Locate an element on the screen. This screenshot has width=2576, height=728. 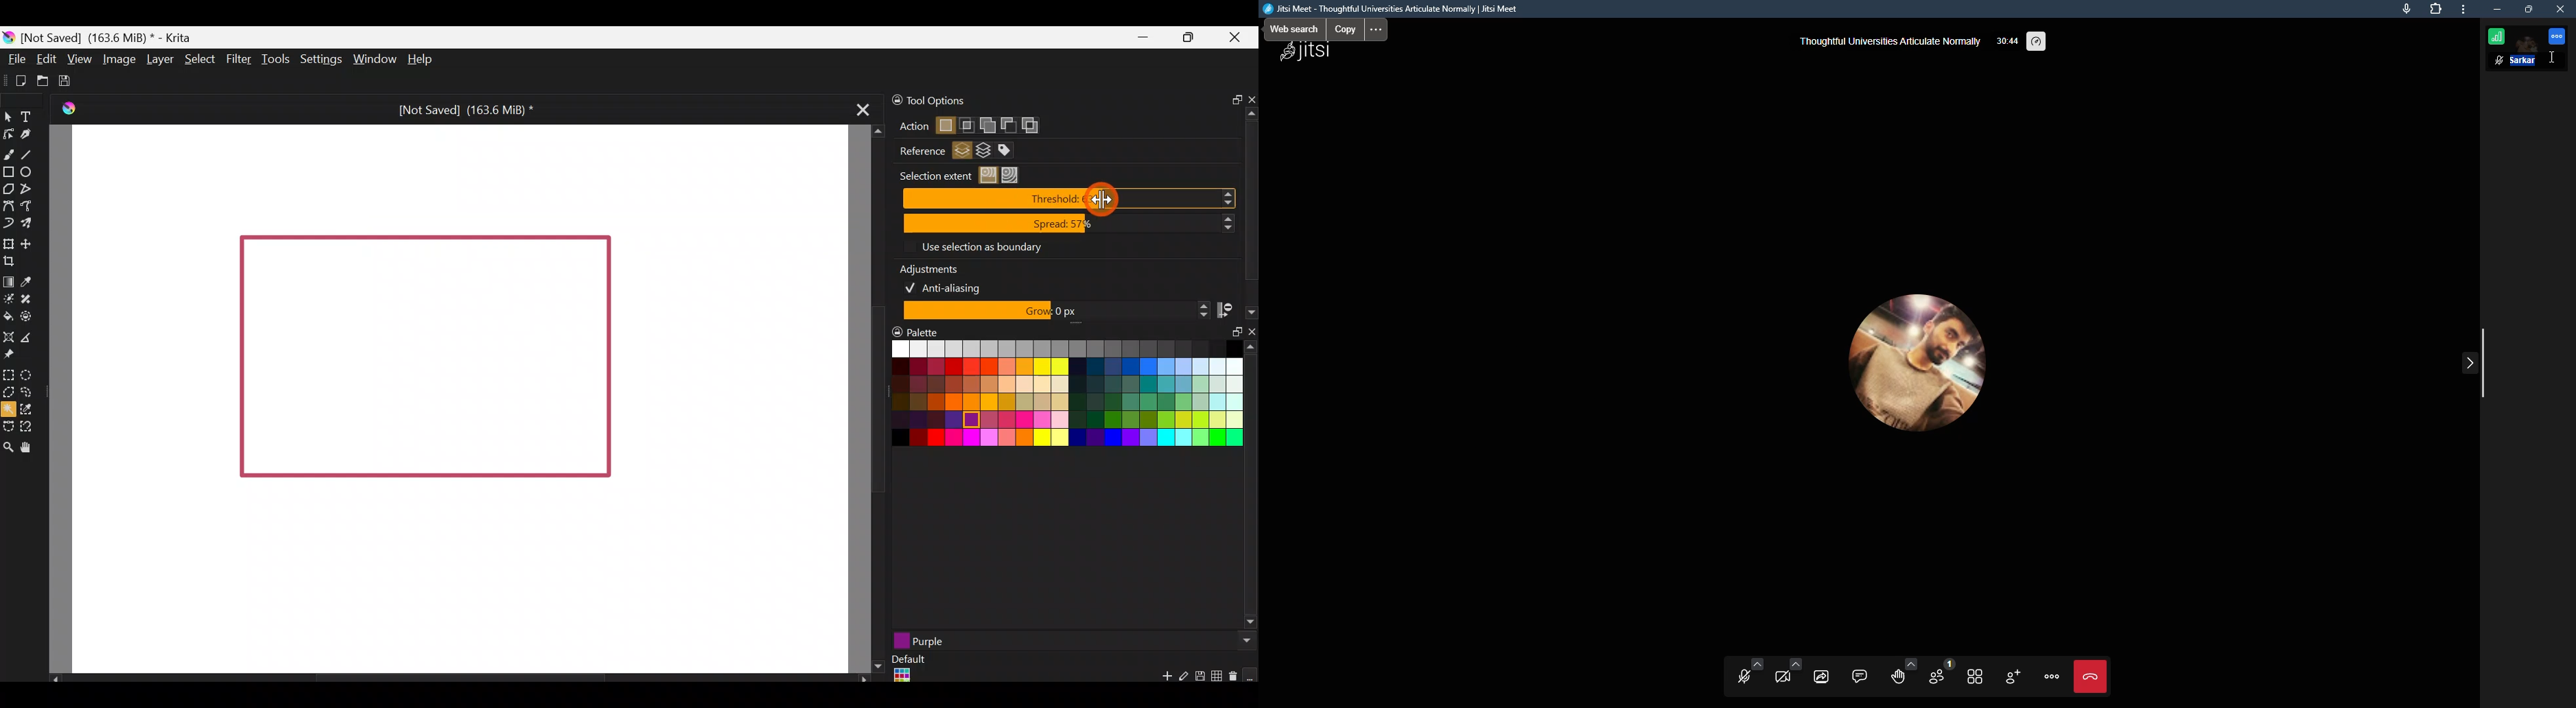
Window is located at coordinates (373, 58).